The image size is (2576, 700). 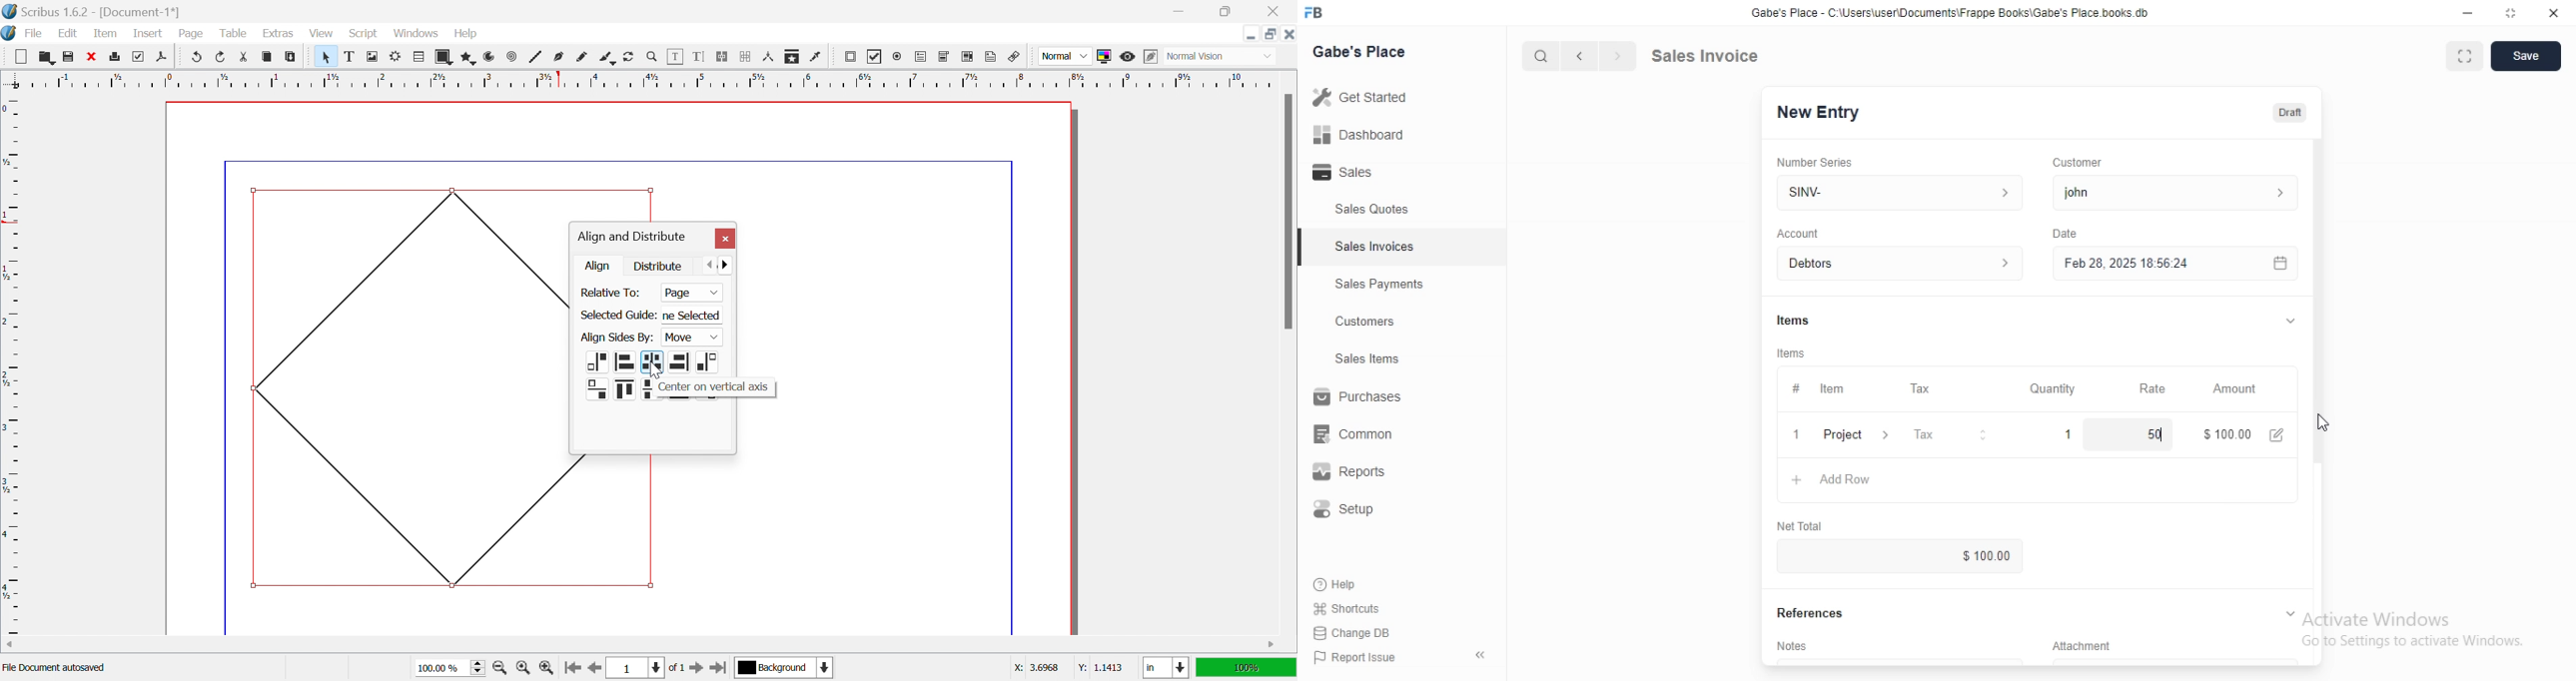 What do you see at coordinates (2086, 161) in the screenshot?
I see `Customer` at bounding box center [2086, 161].